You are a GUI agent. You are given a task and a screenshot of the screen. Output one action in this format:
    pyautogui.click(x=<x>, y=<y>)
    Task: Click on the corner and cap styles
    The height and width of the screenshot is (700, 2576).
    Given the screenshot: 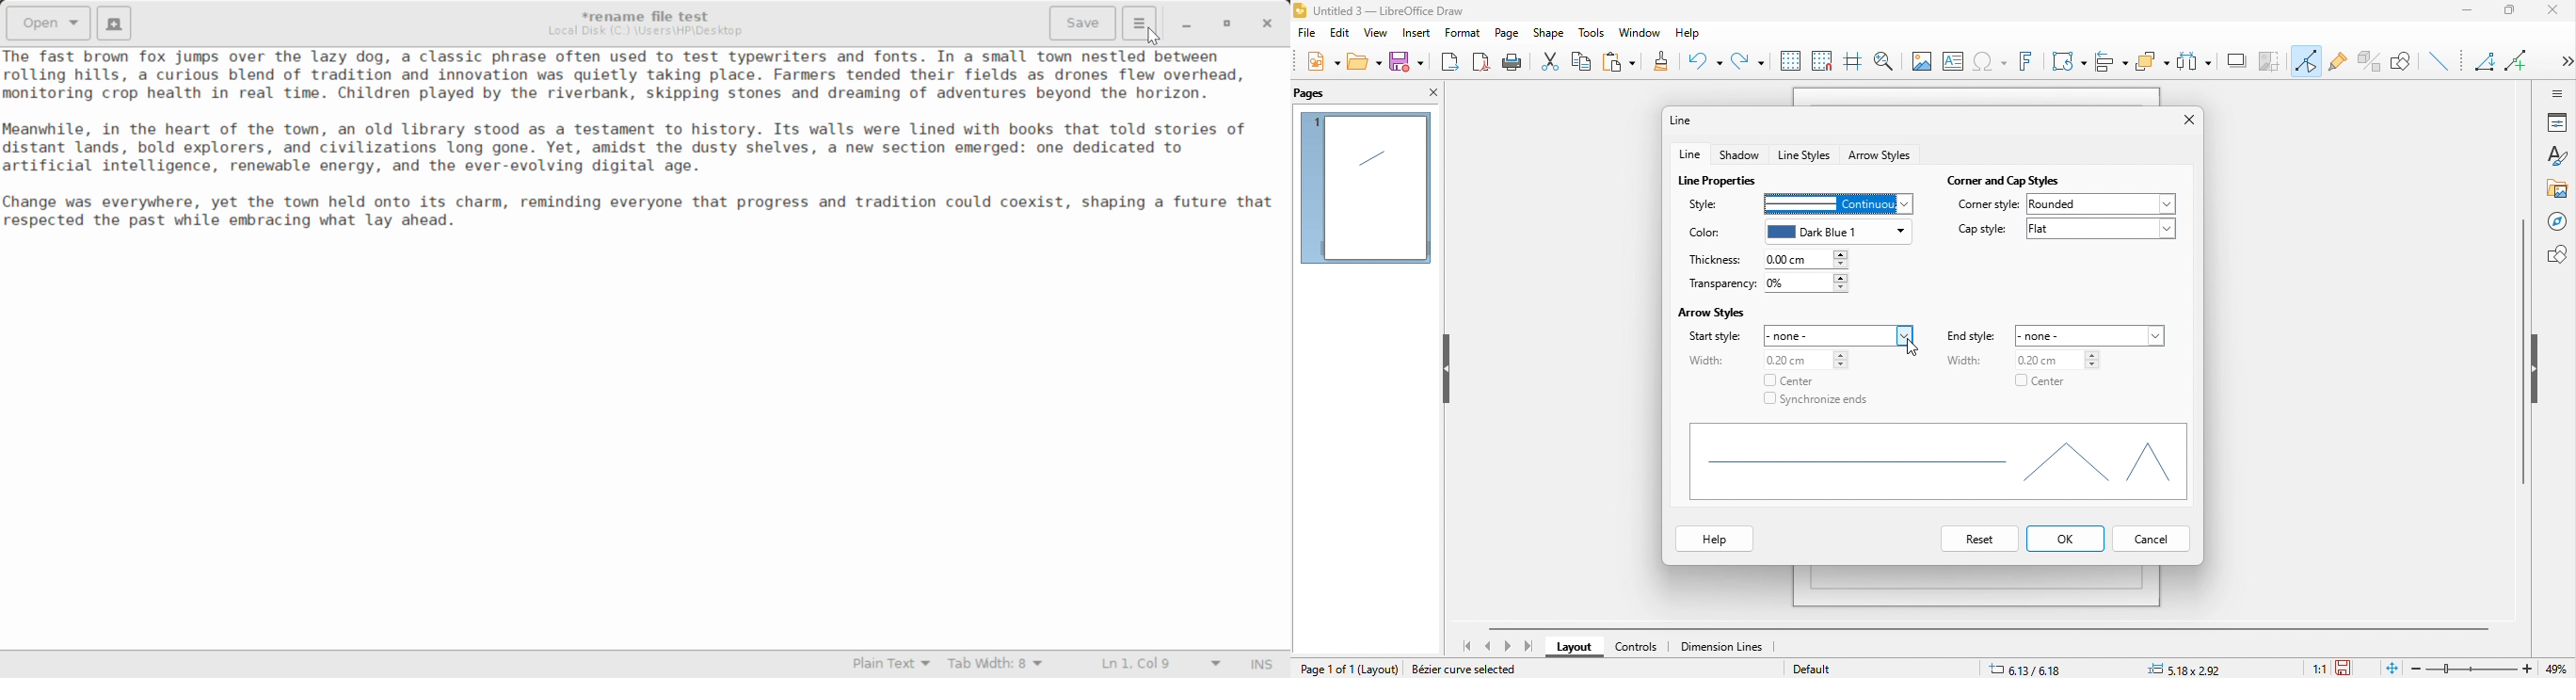 What is the action you would take?
    pyautogui.click(x=2007, y=177)
    